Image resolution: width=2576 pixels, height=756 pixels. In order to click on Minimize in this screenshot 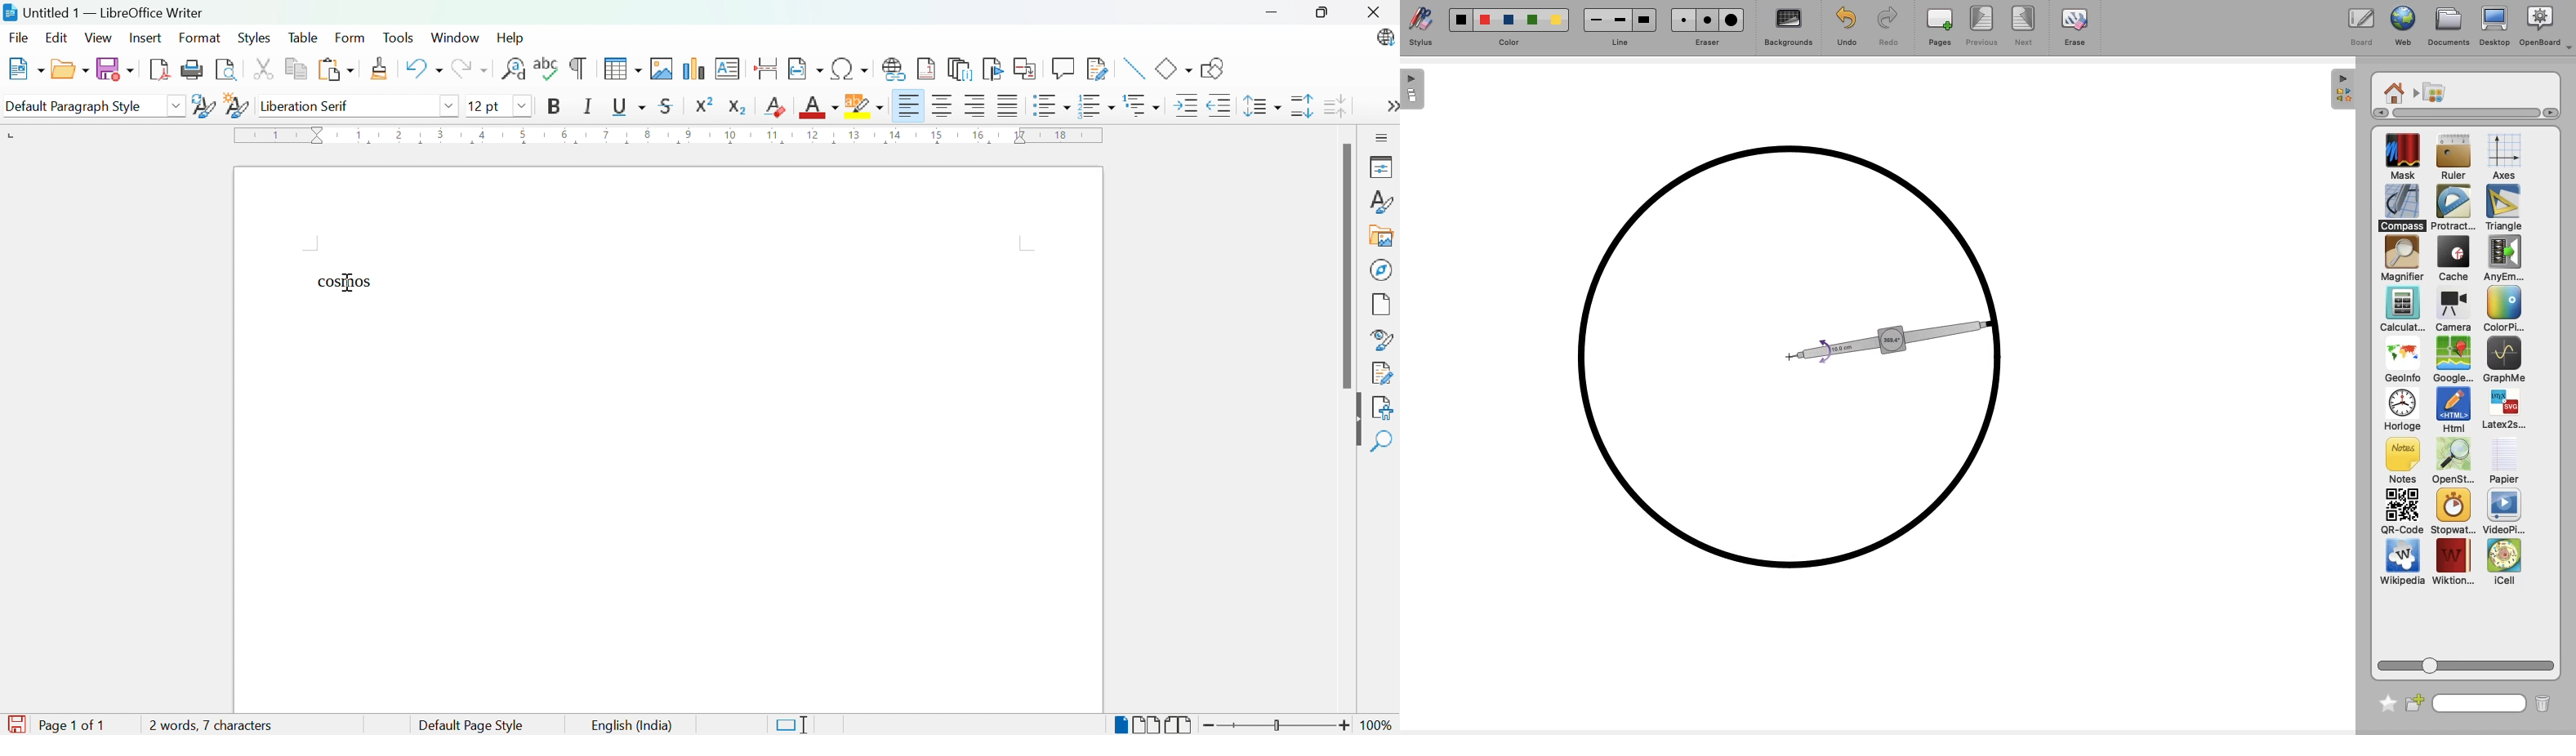, I will do `click(1275, 15)`.